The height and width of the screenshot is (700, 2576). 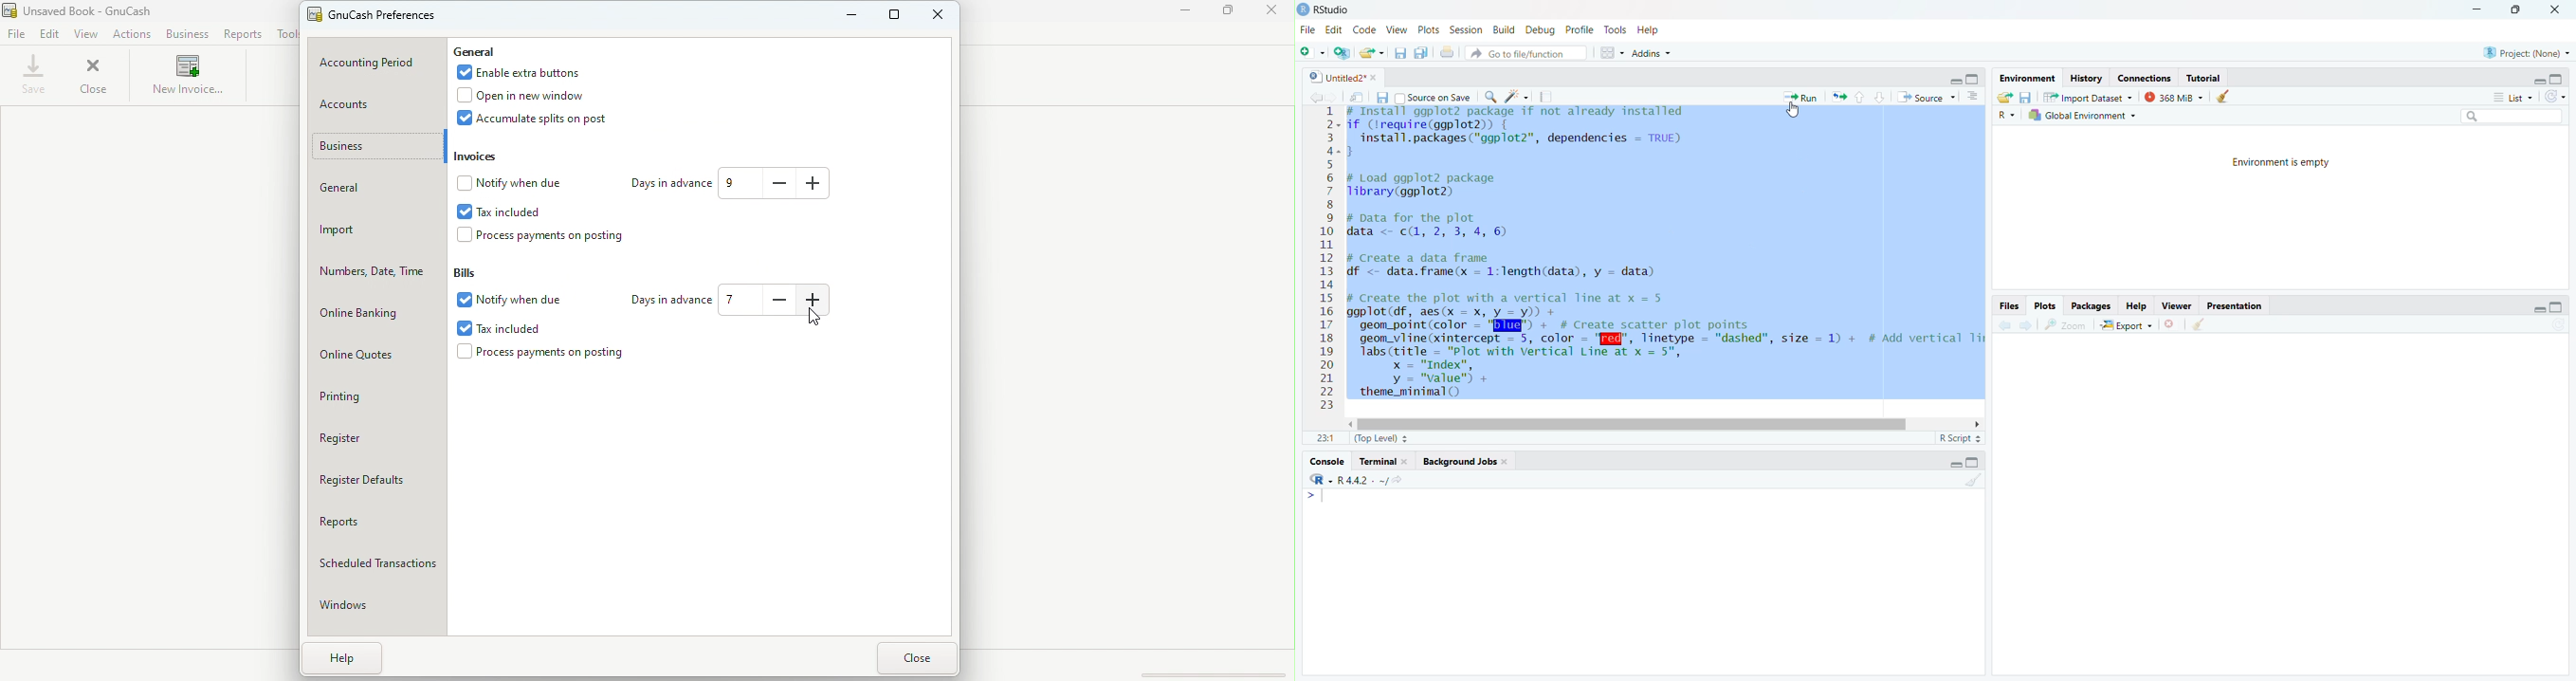 I want to click on files, so click(x=2027, y=97).